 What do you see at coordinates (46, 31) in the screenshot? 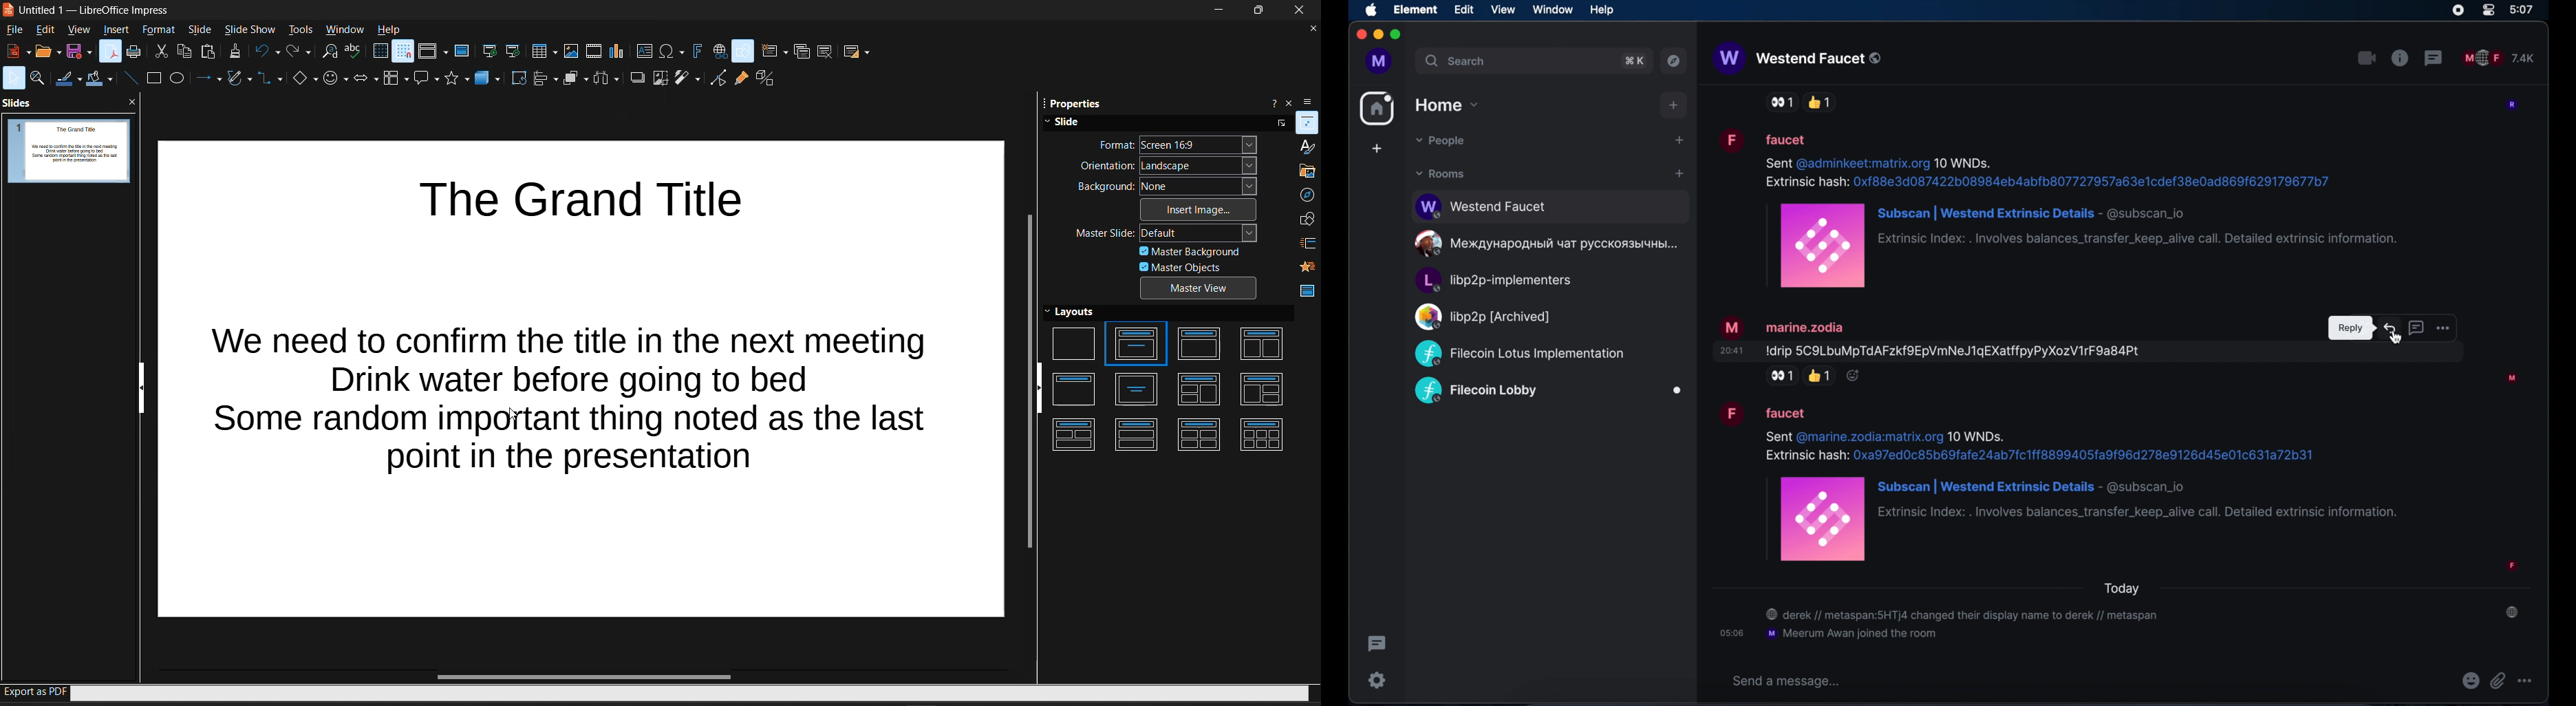
I see `edit` at bounding box center [46, 31].